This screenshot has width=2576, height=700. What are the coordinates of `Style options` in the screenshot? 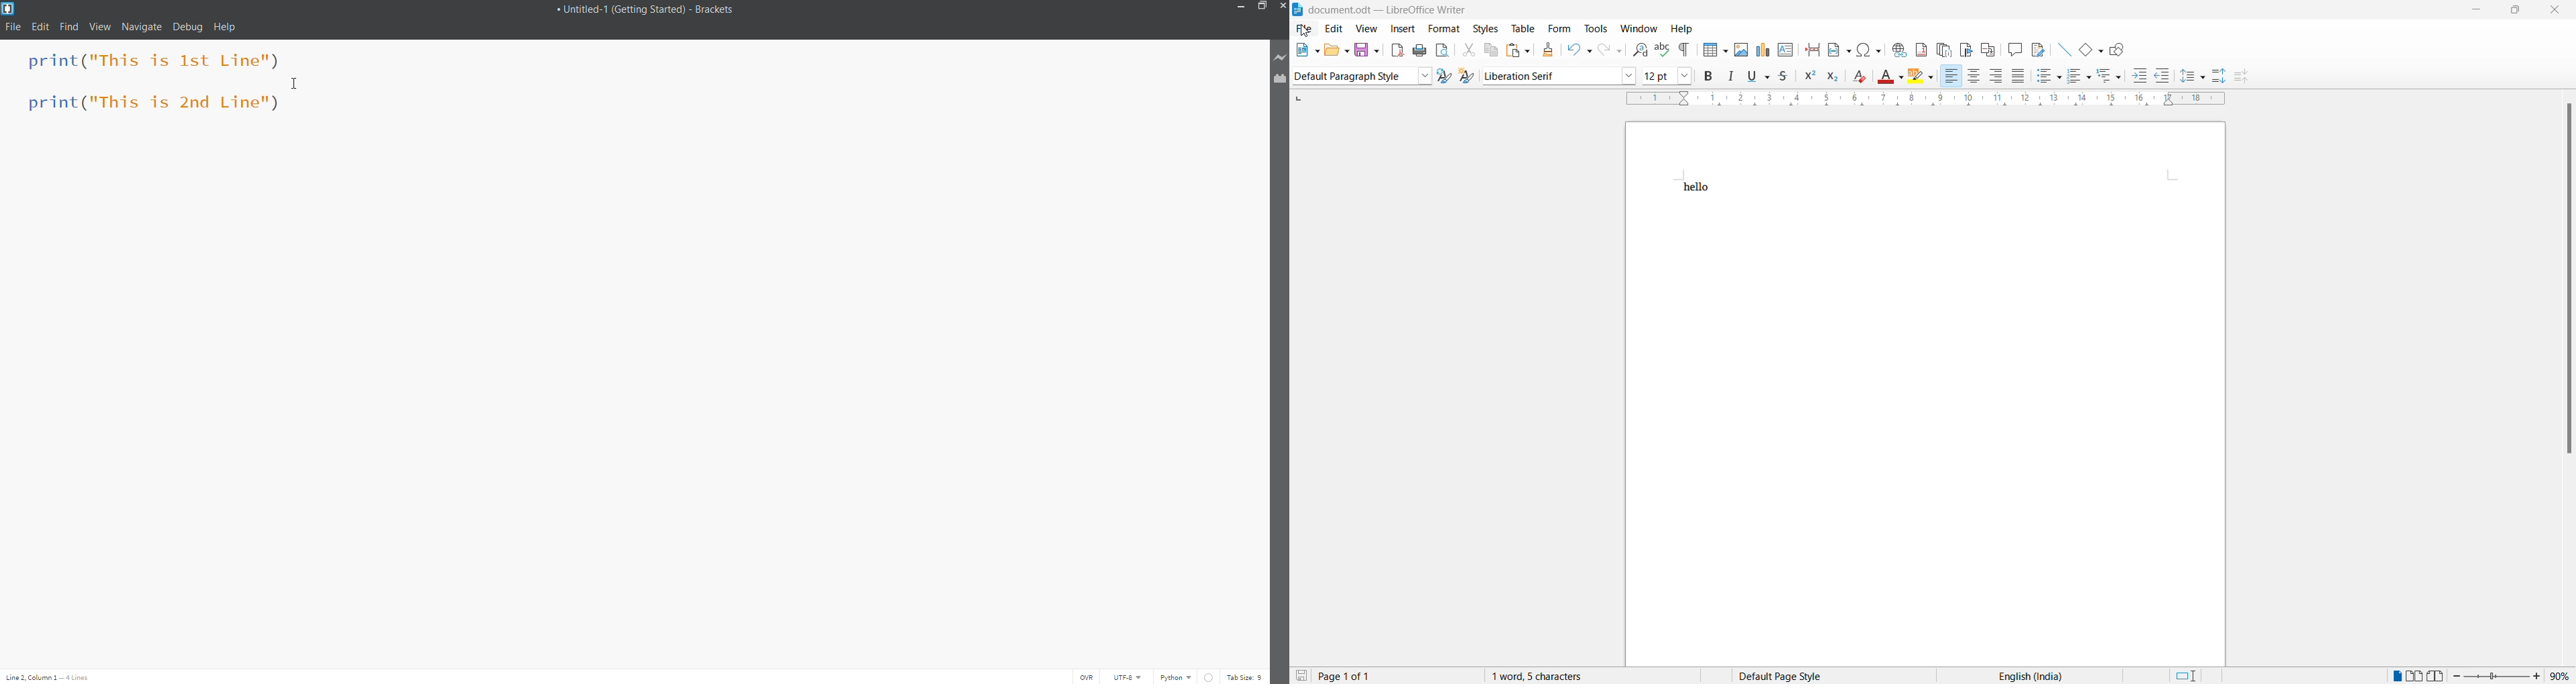 It's located at (1424, 76).